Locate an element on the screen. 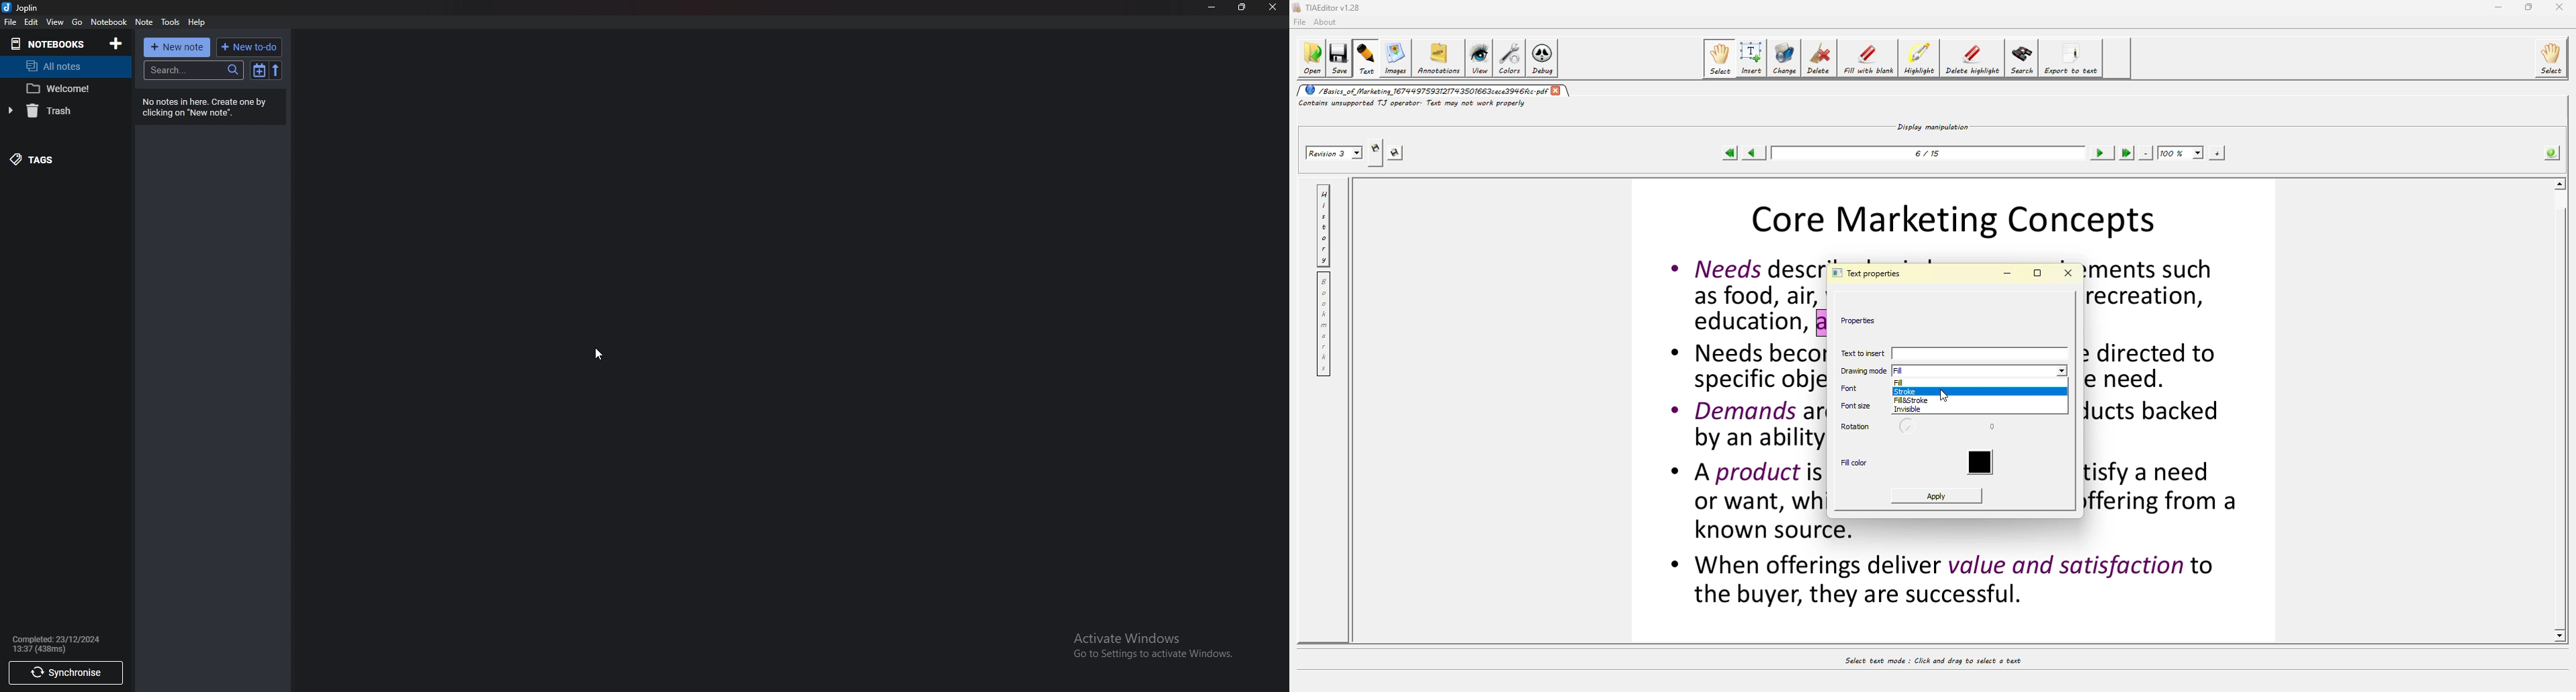  Info is located at coordinates (62, 643).